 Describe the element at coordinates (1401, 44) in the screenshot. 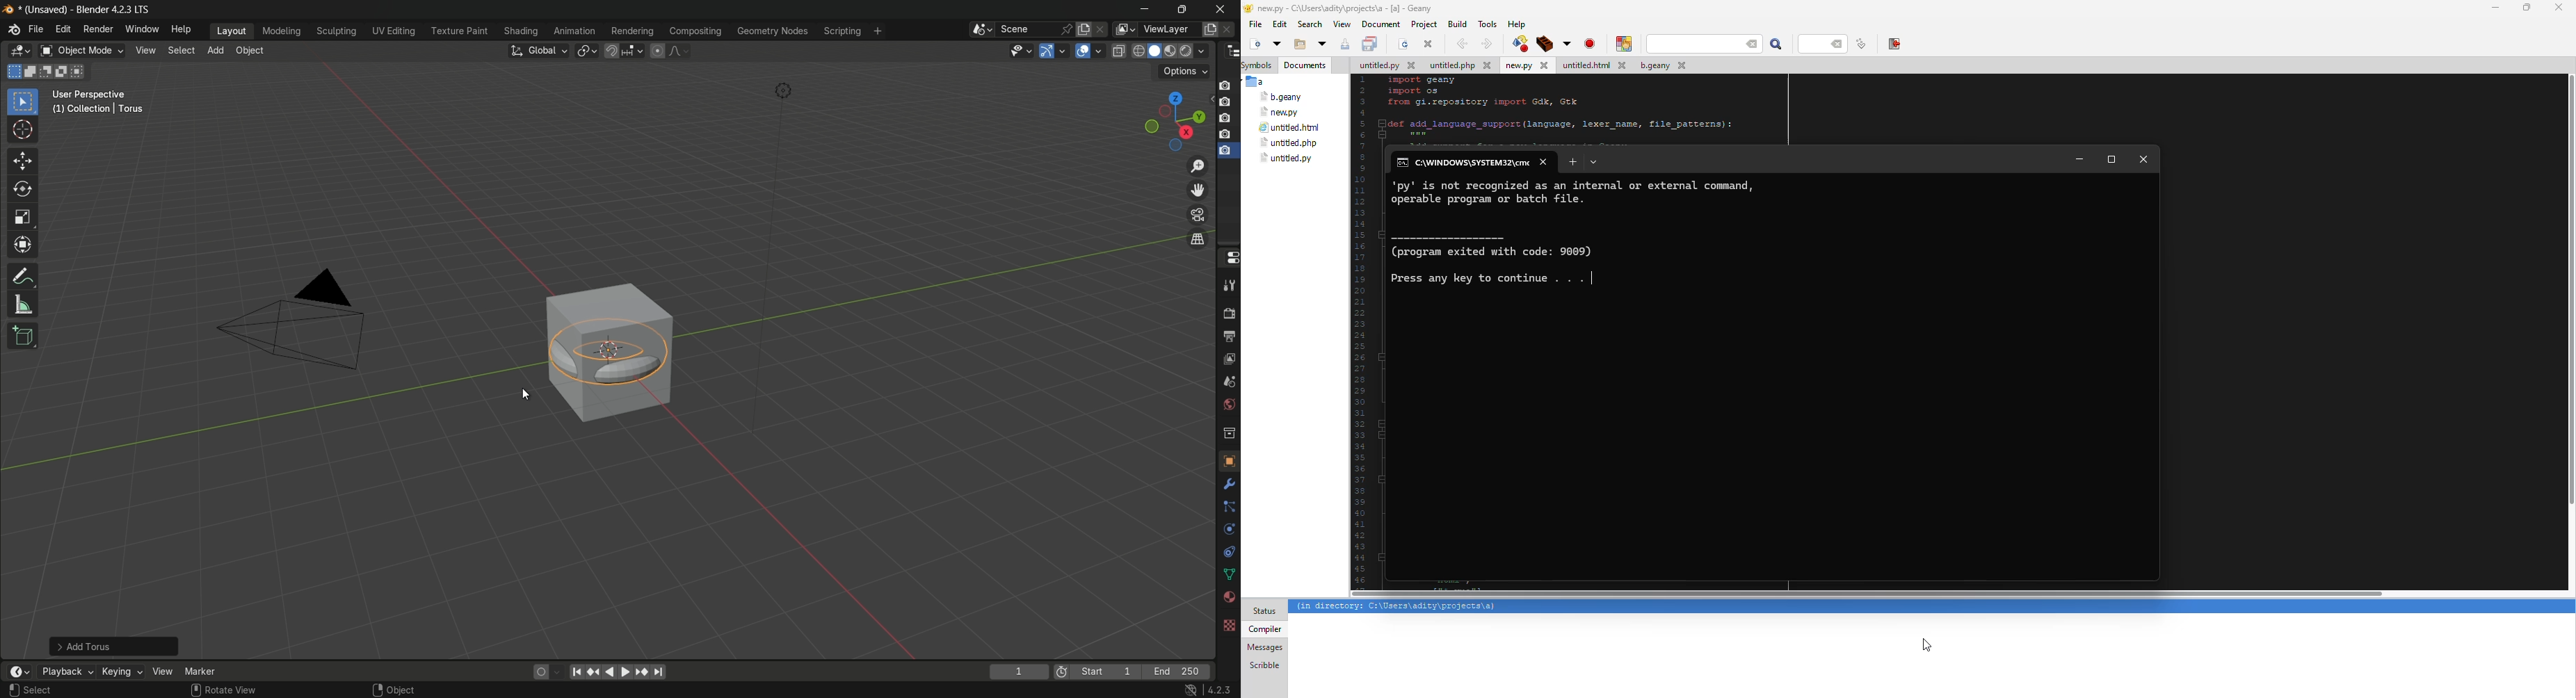

I see `open` at that location.